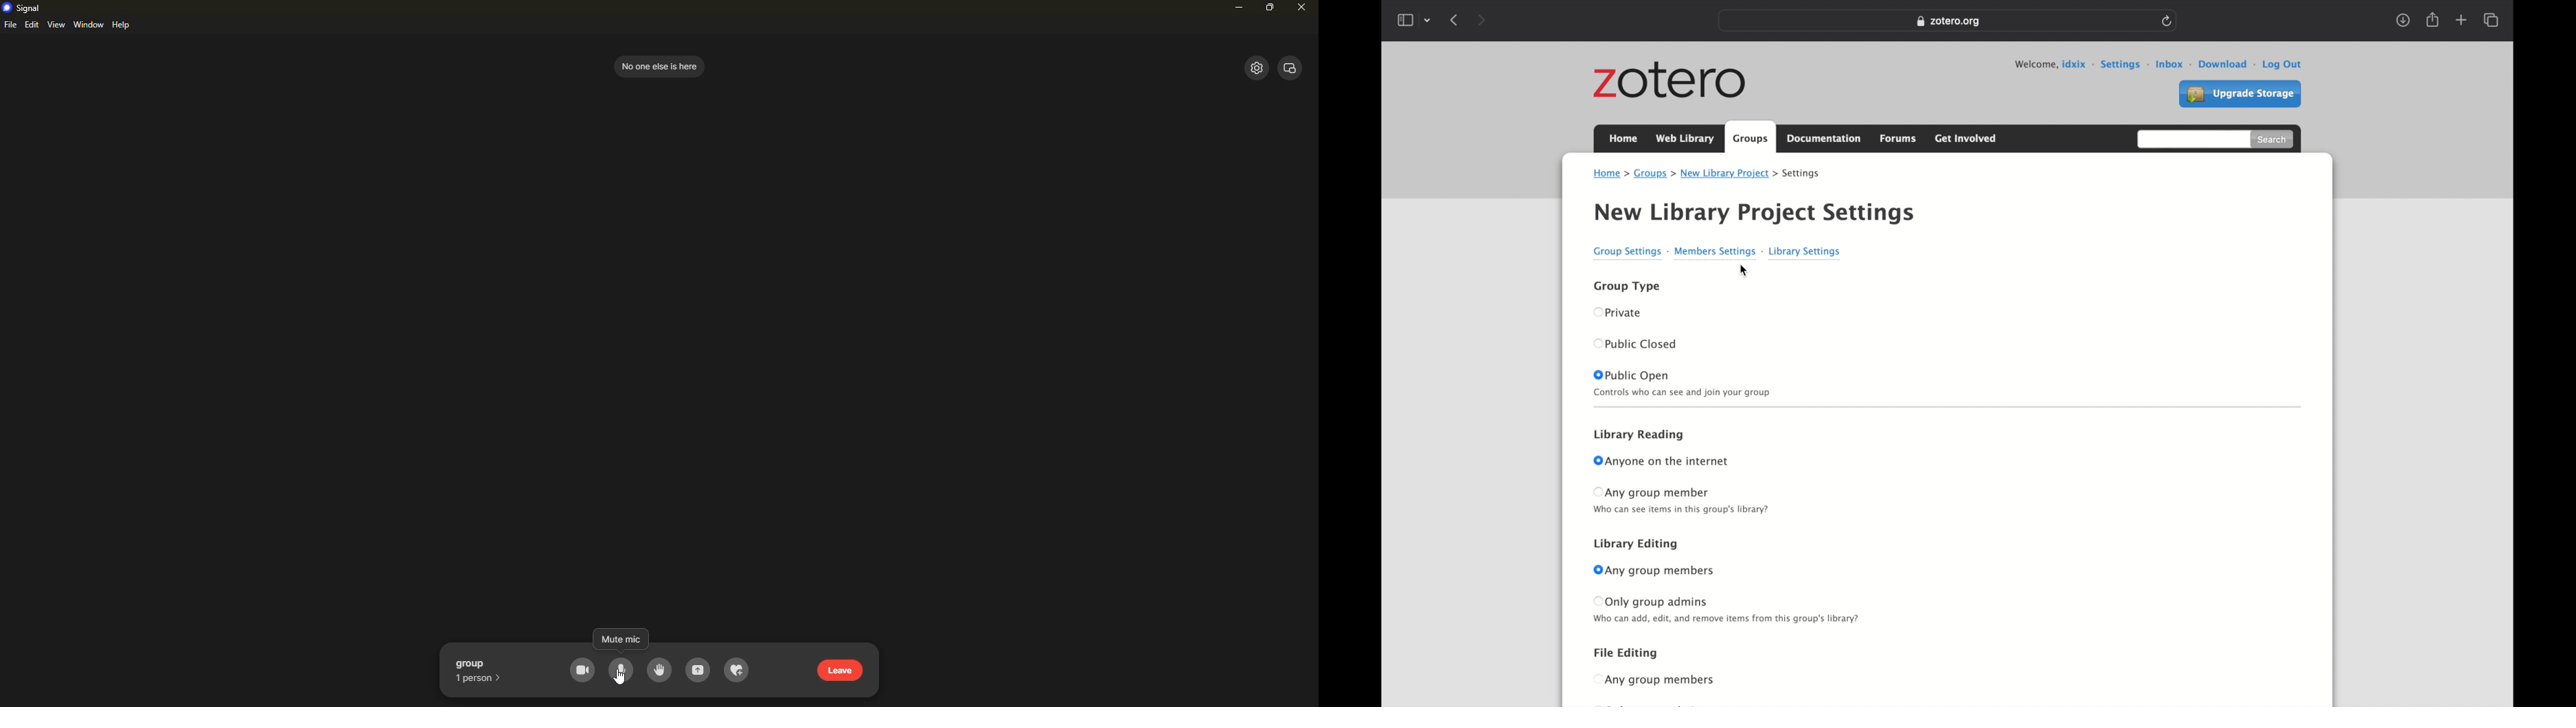  I want to click on button, so click(1595, 570).